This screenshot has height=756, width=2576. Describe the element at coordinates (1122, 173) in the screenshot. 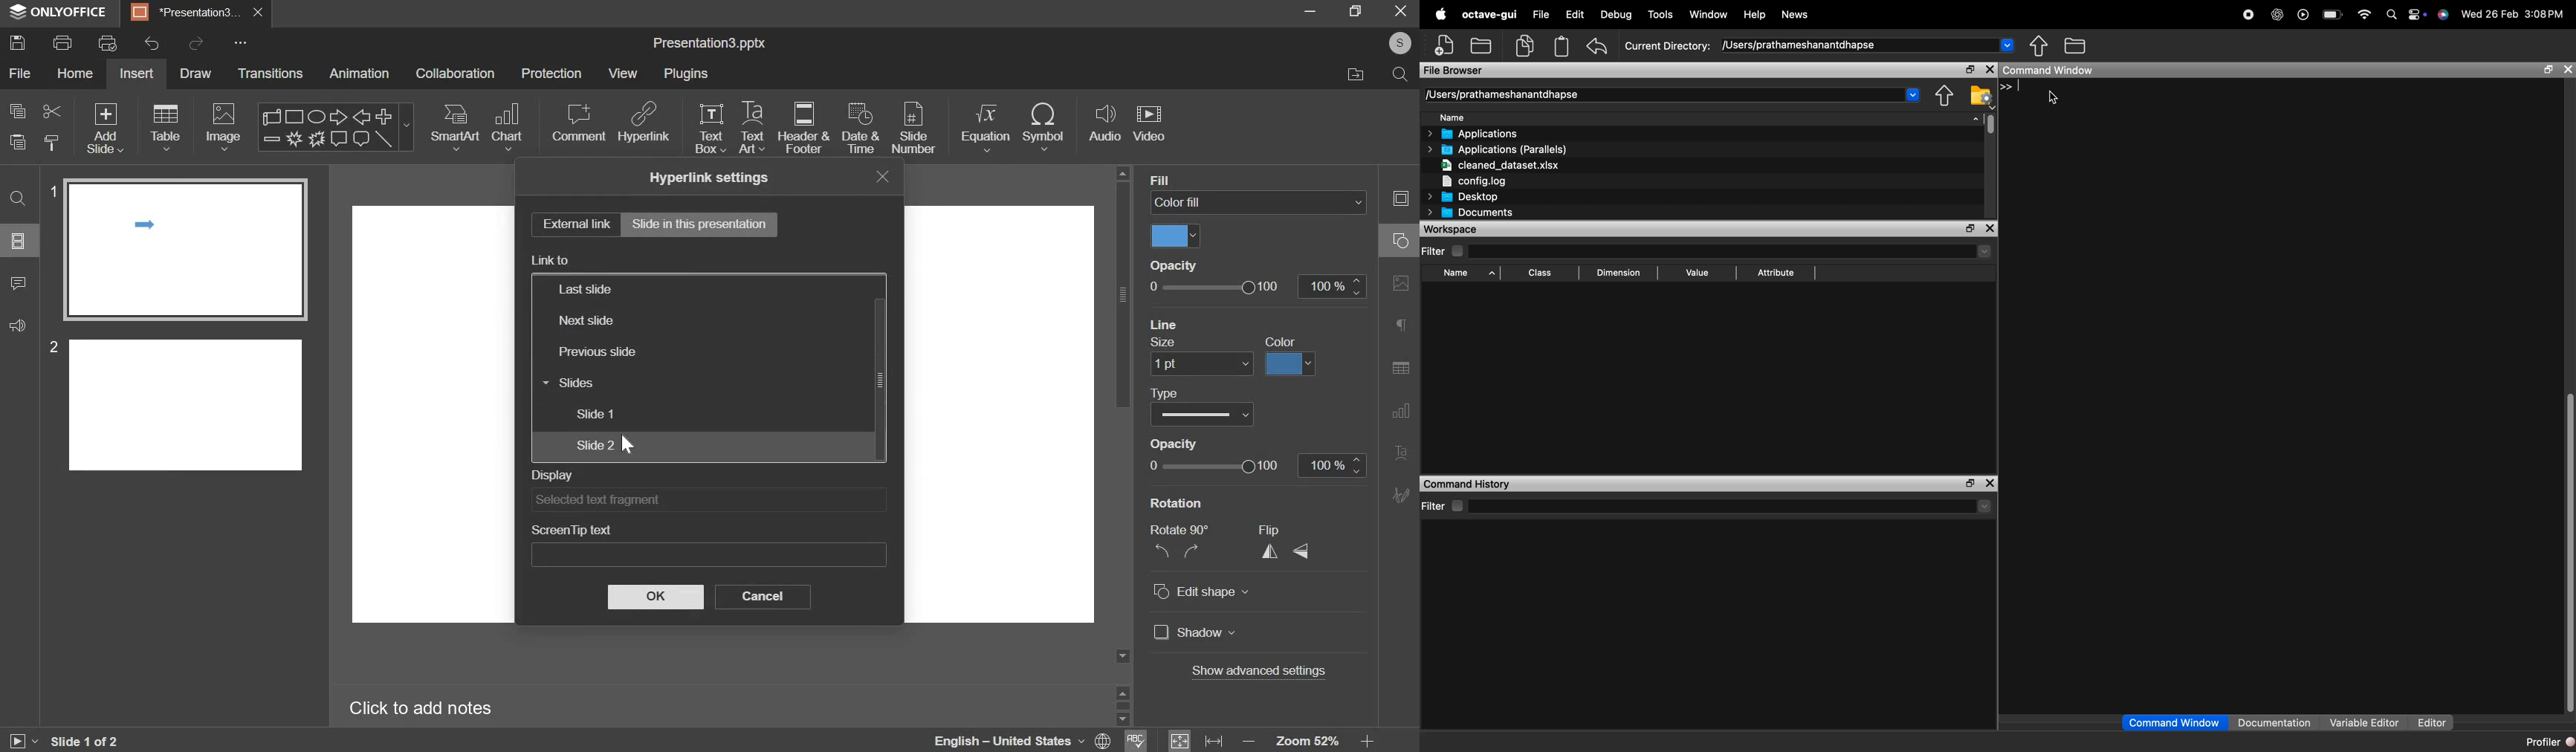

I see `Scroll up` at that location.